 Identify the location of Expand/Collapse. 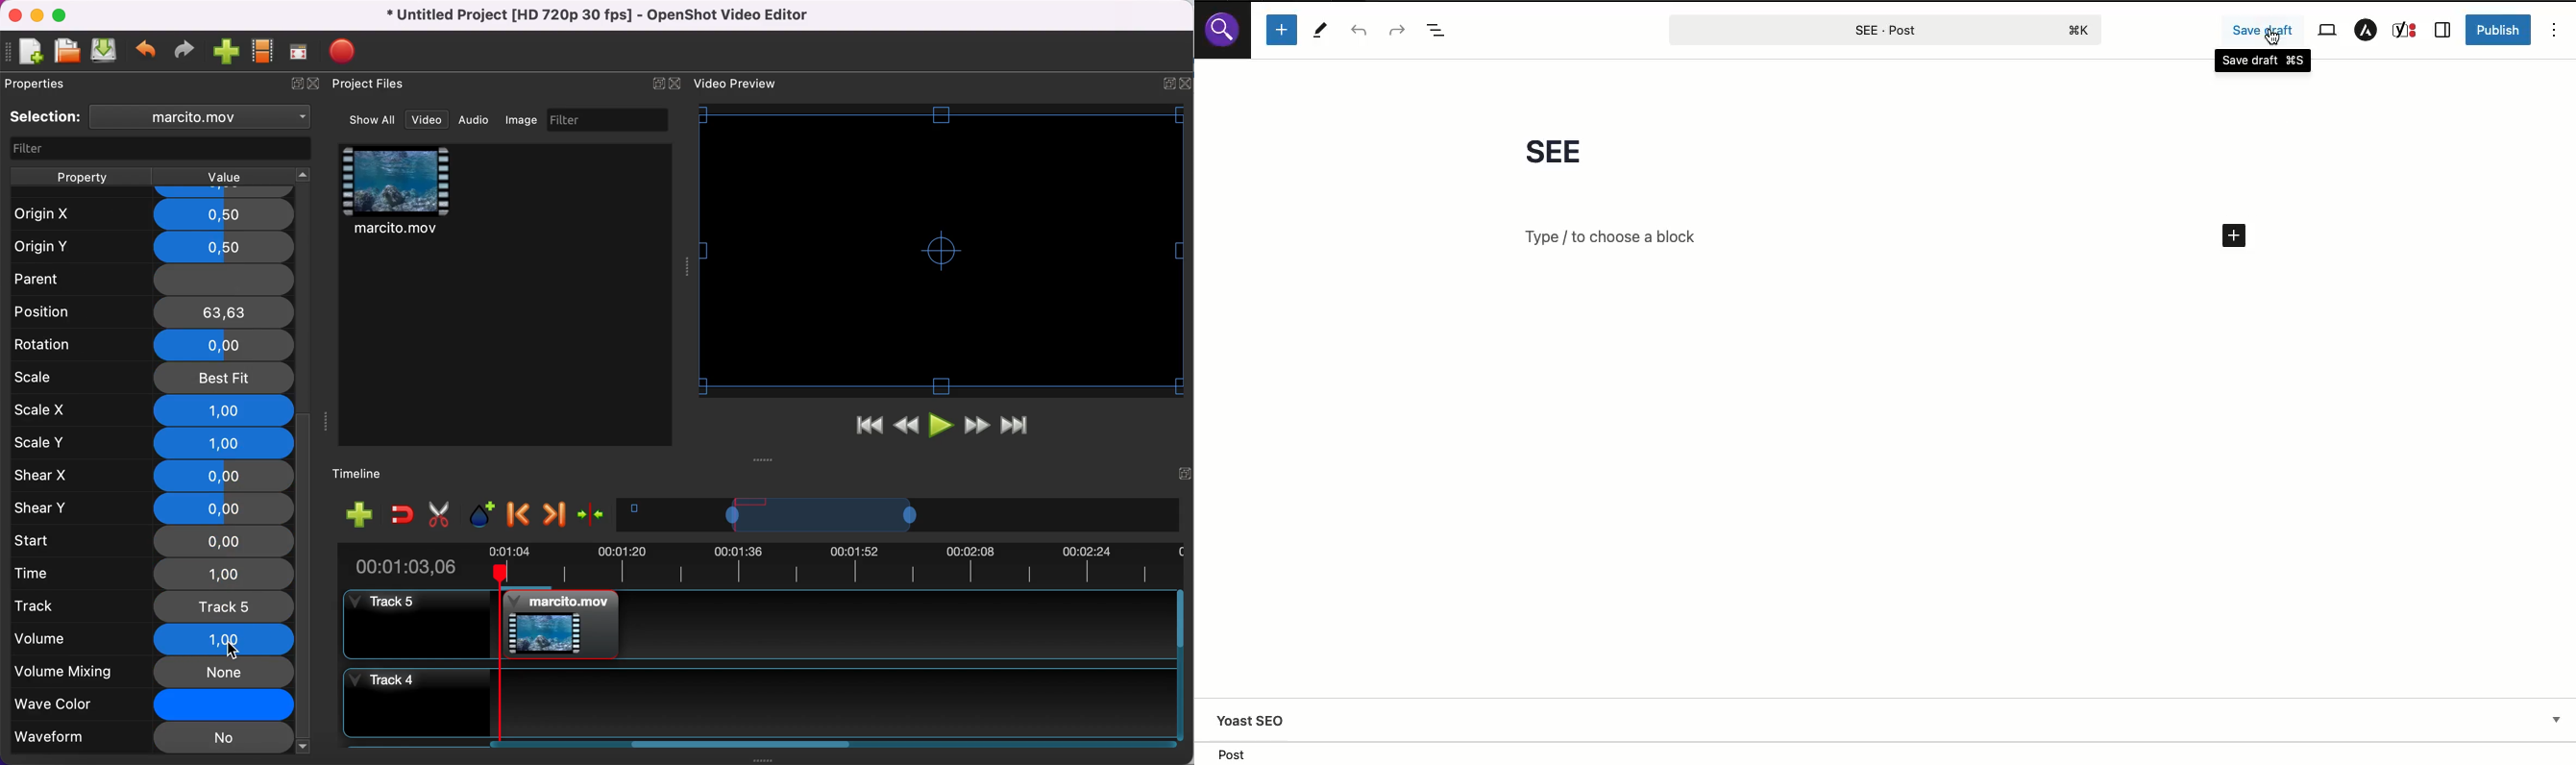
(659, 83).